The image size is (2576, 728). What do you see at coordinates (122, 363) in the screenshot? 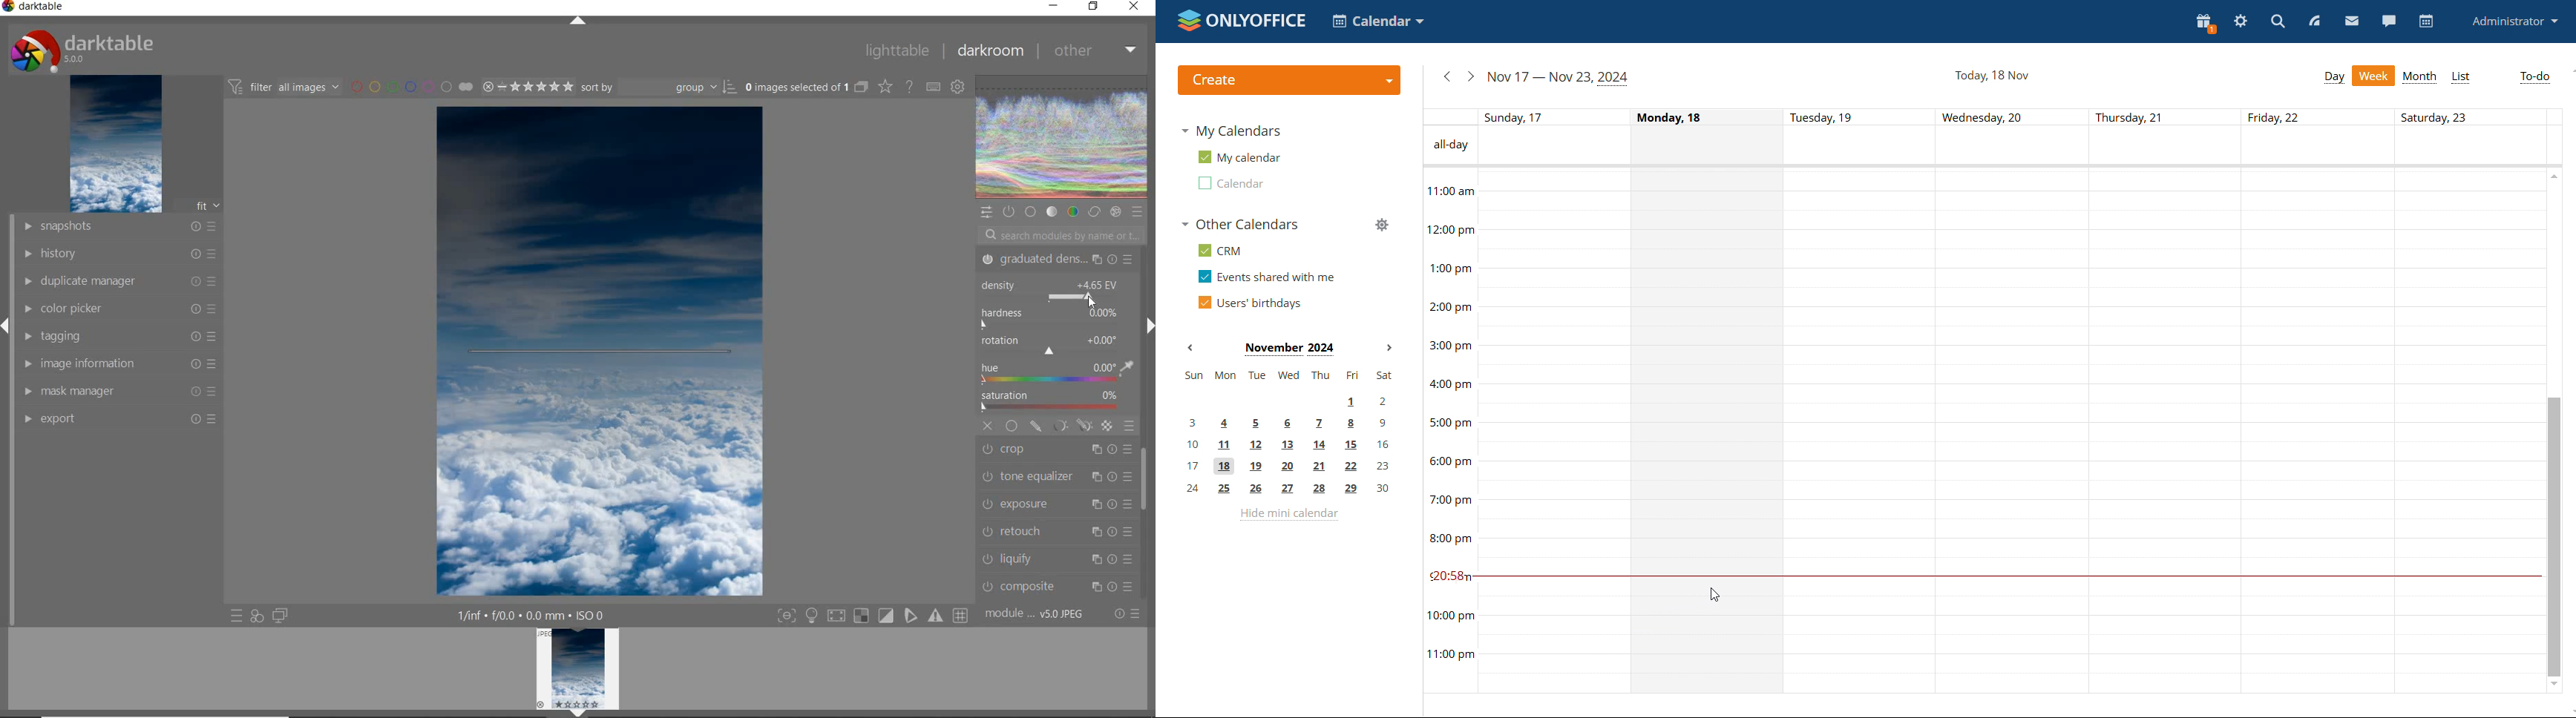
I see `IMAGE INFORMATION` at bounding box center [122, 363].